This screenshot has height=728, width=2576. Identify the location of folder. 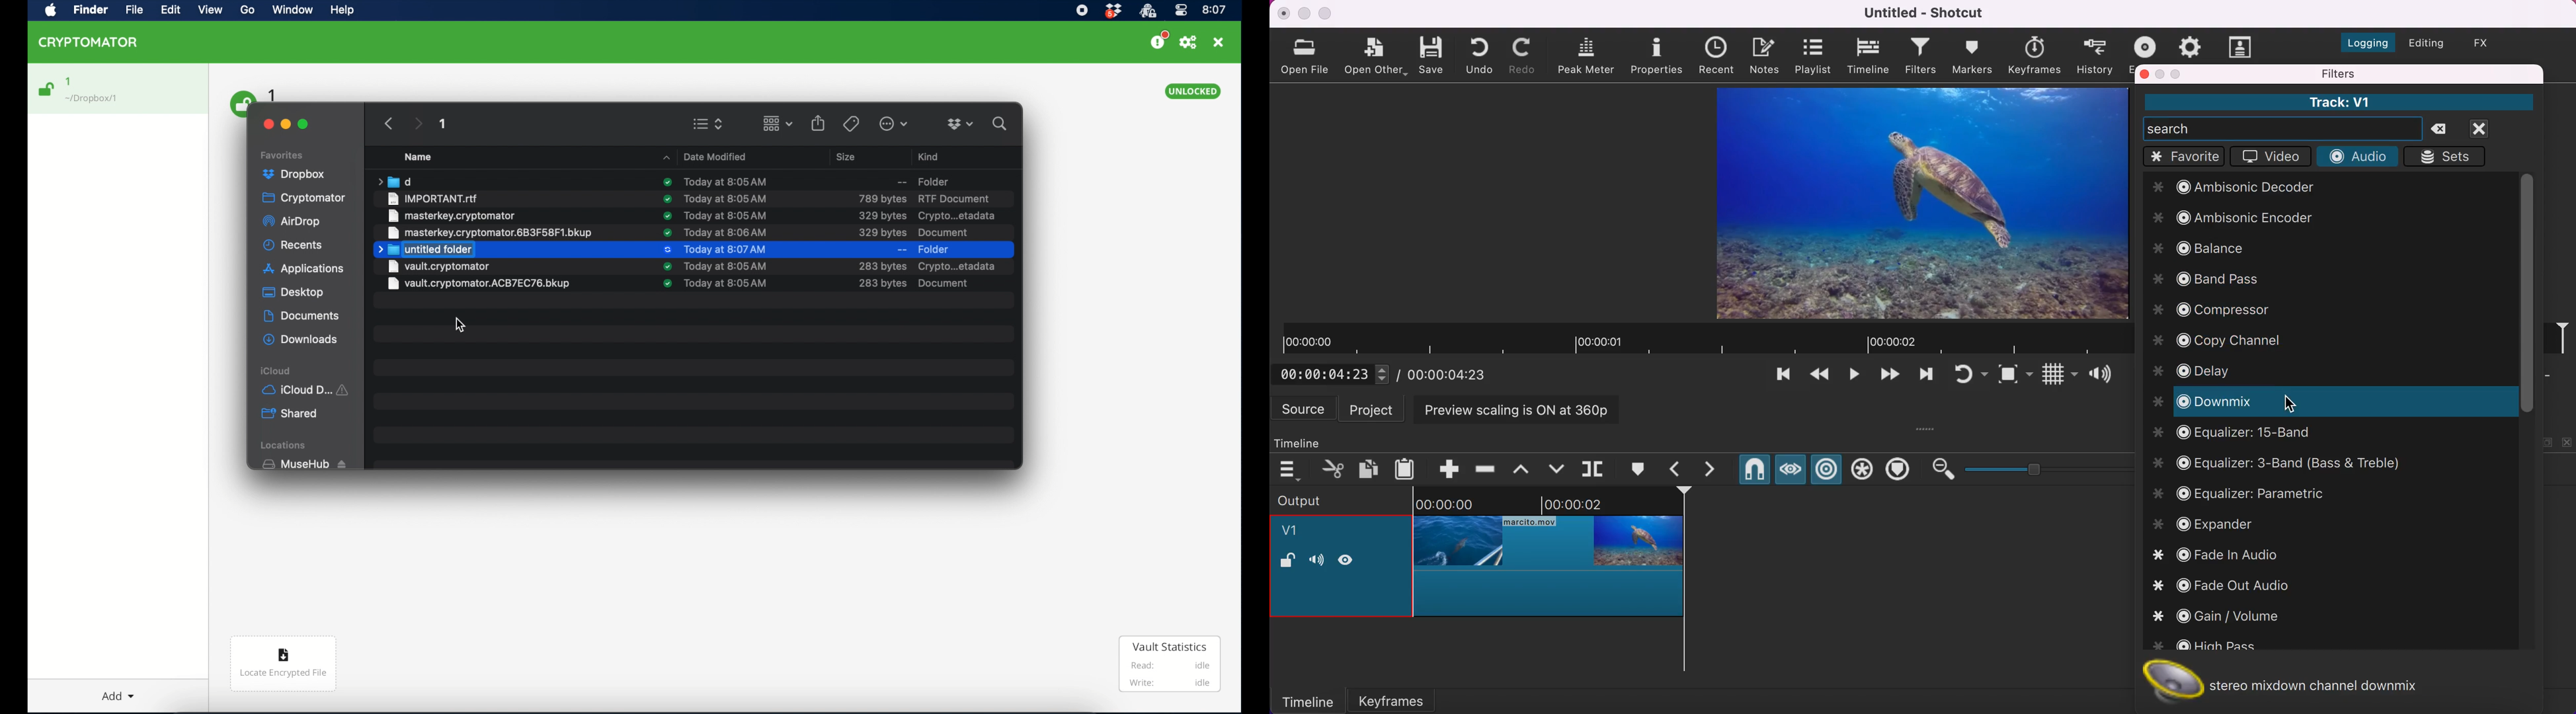
(936, 250).